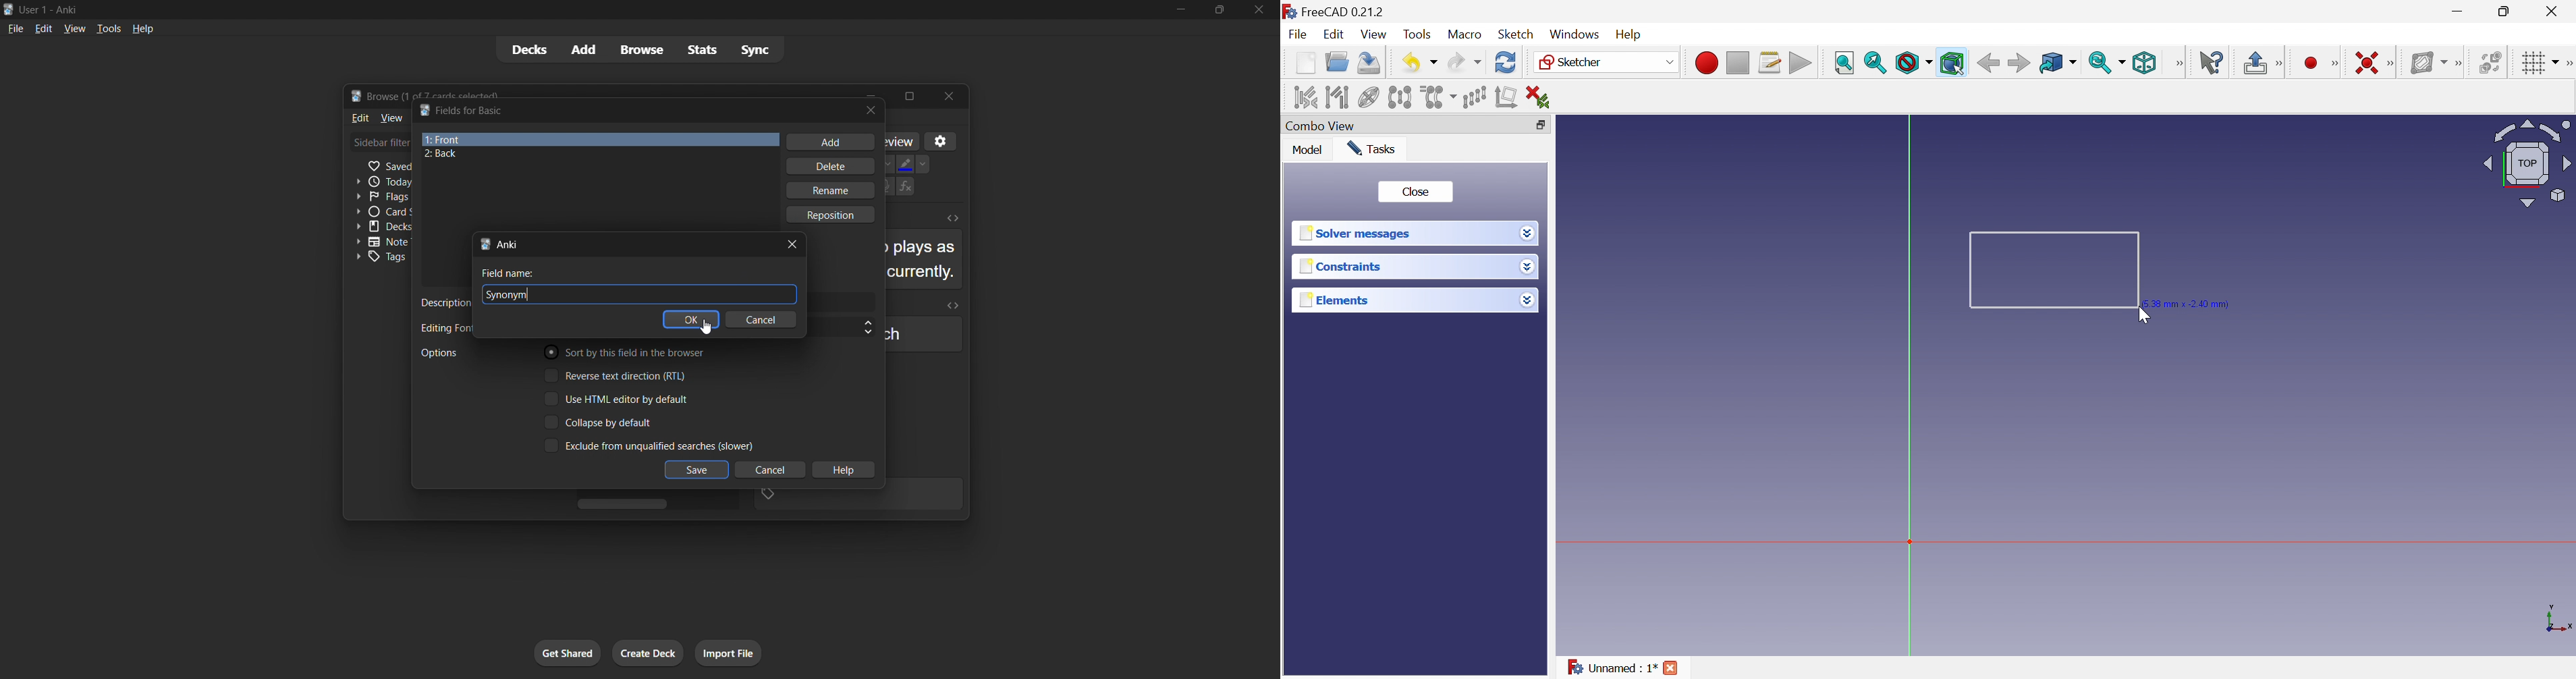  I want to click on delete field, so click(836, 167).